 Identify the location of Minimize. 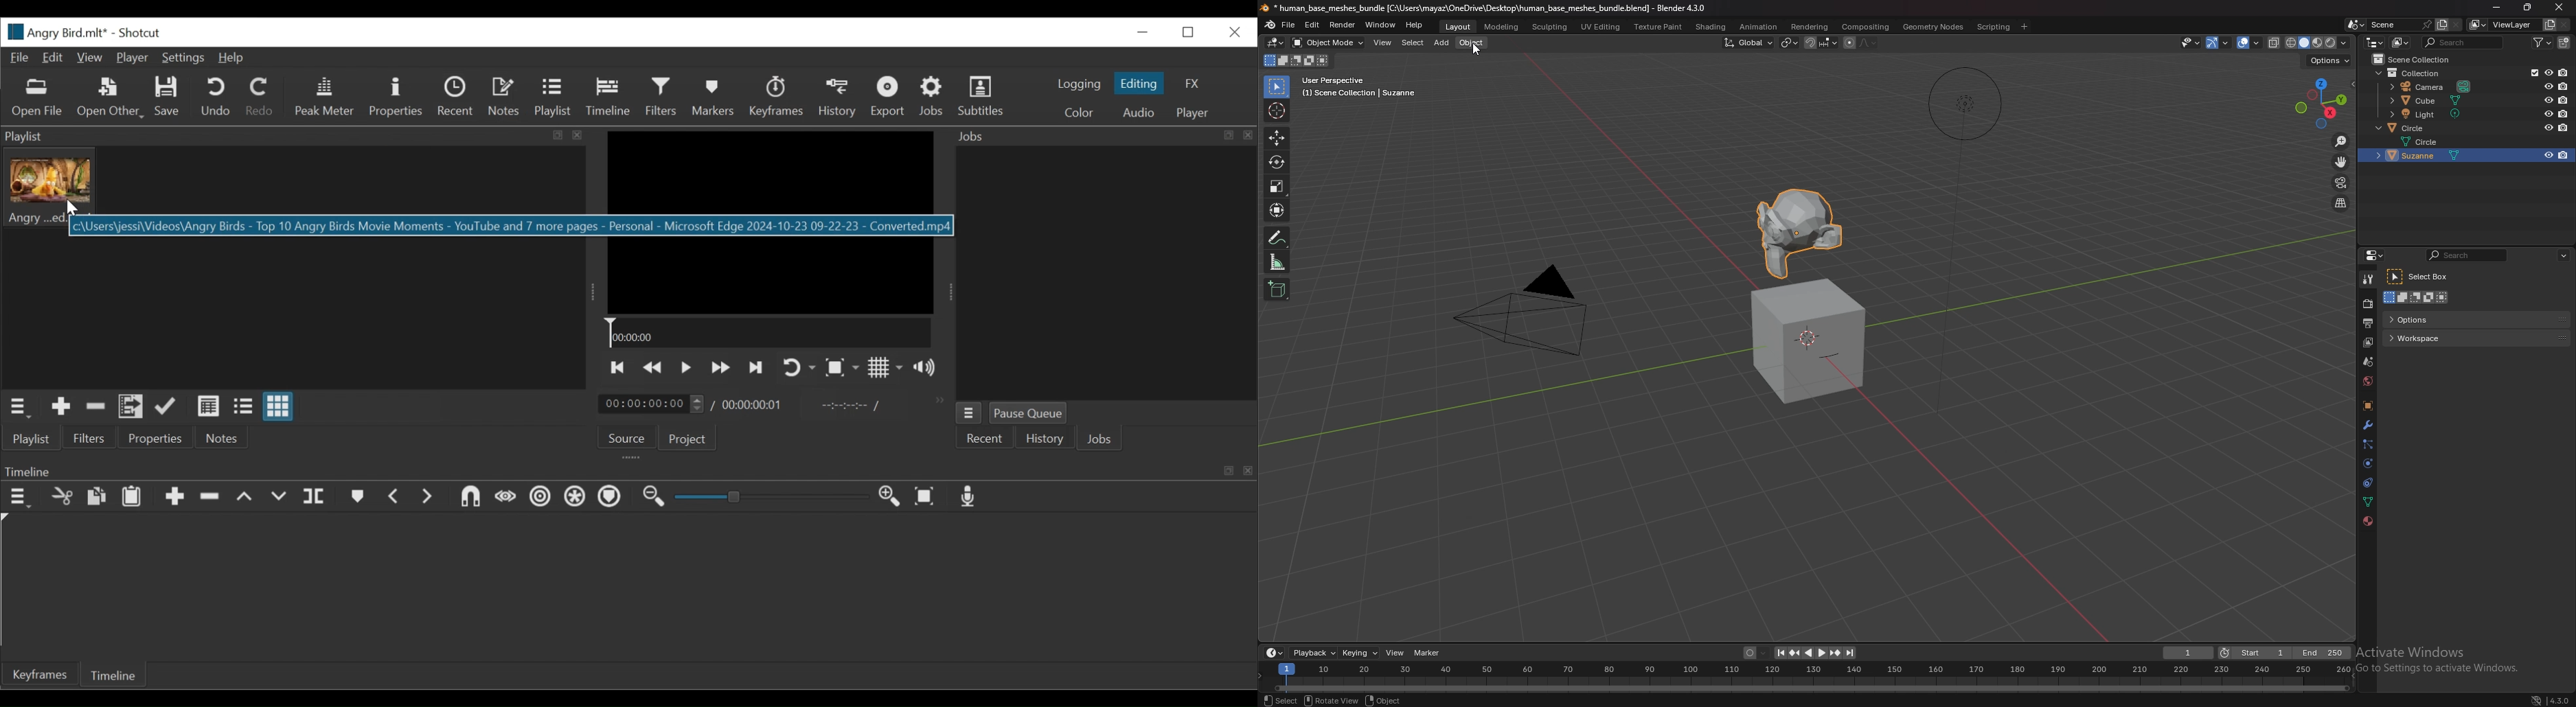
(1145, 32).